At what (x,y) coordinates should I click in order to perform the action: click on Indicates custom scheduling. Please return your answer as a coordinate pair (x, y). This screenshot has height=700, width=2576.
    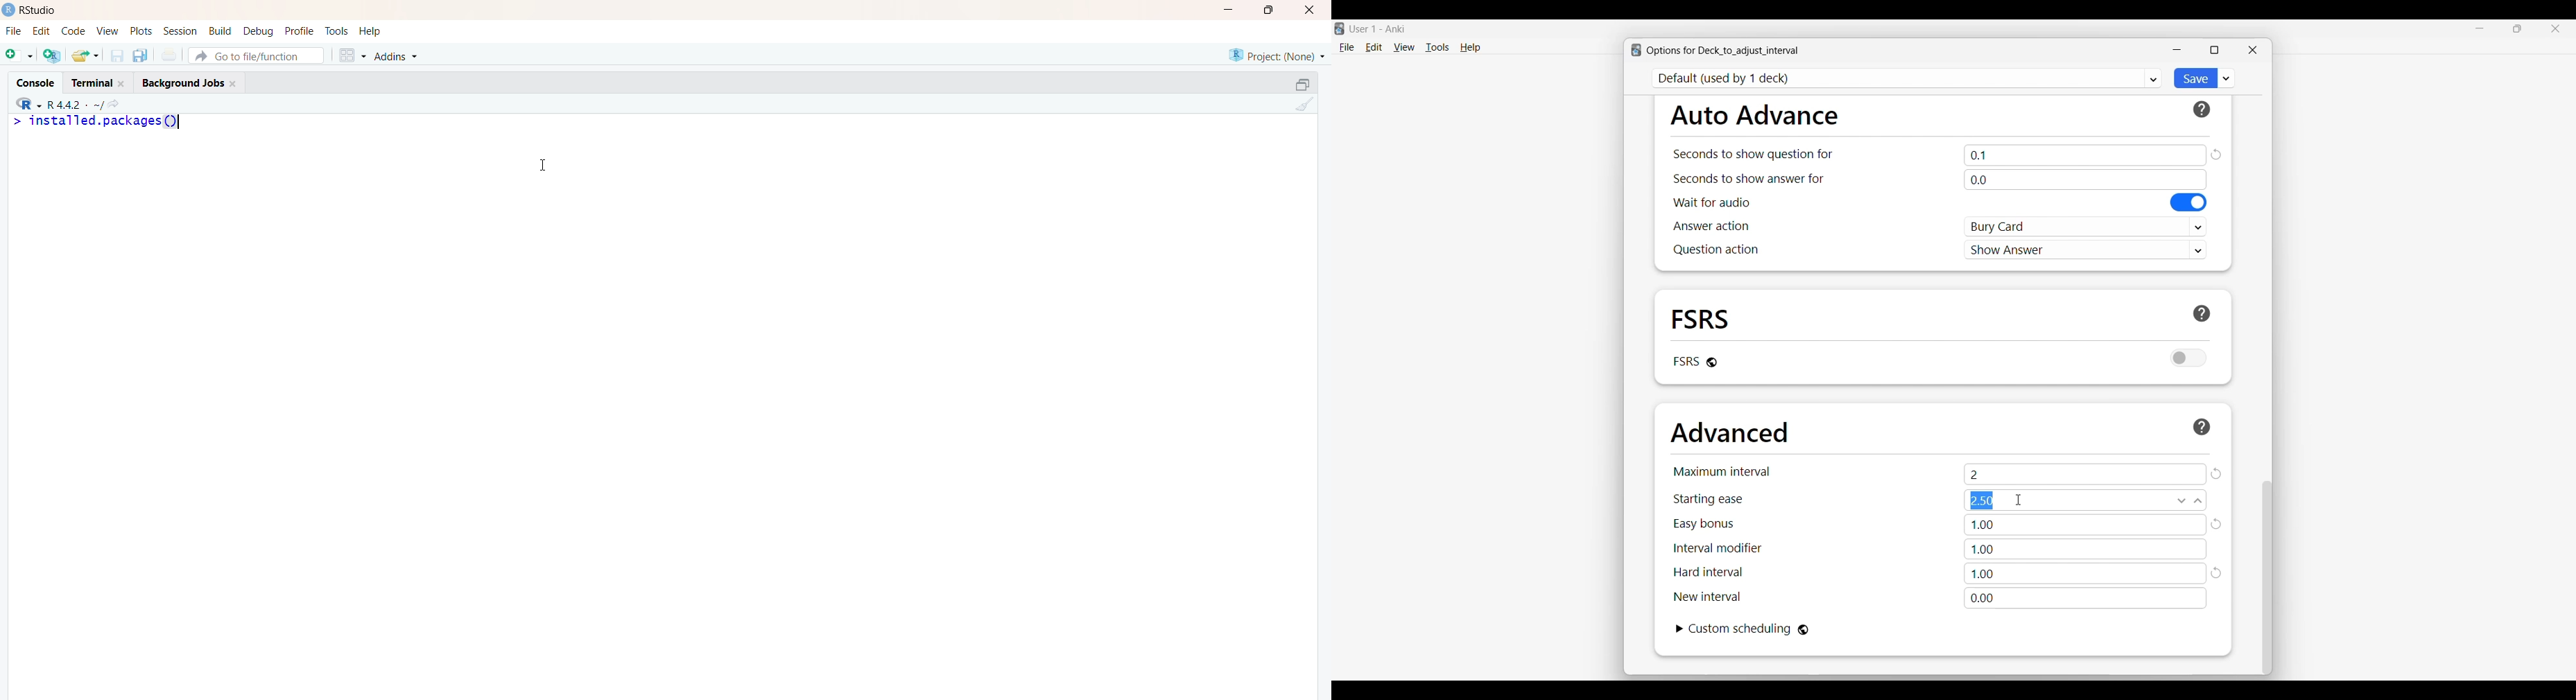
    Looking at the image, I should click on (1741, 629).